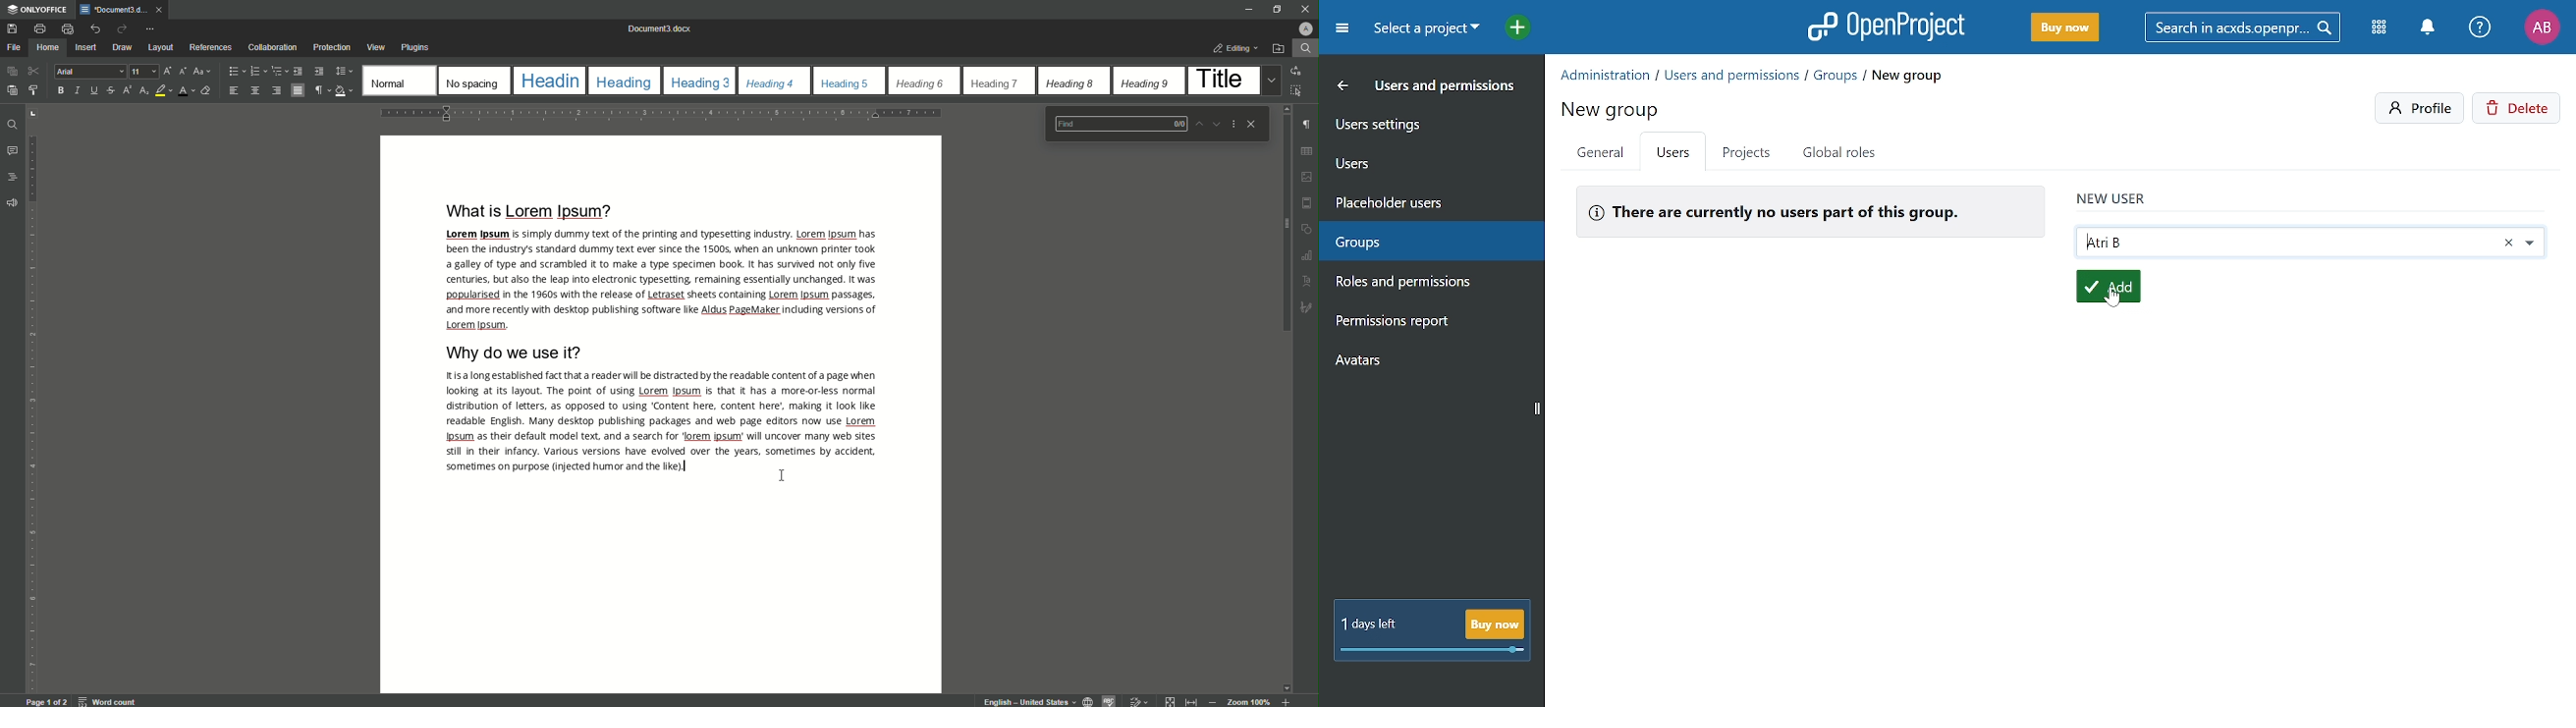 This screenshot has width=2576, height=728. I want to click on margin, so click(1308, 199).